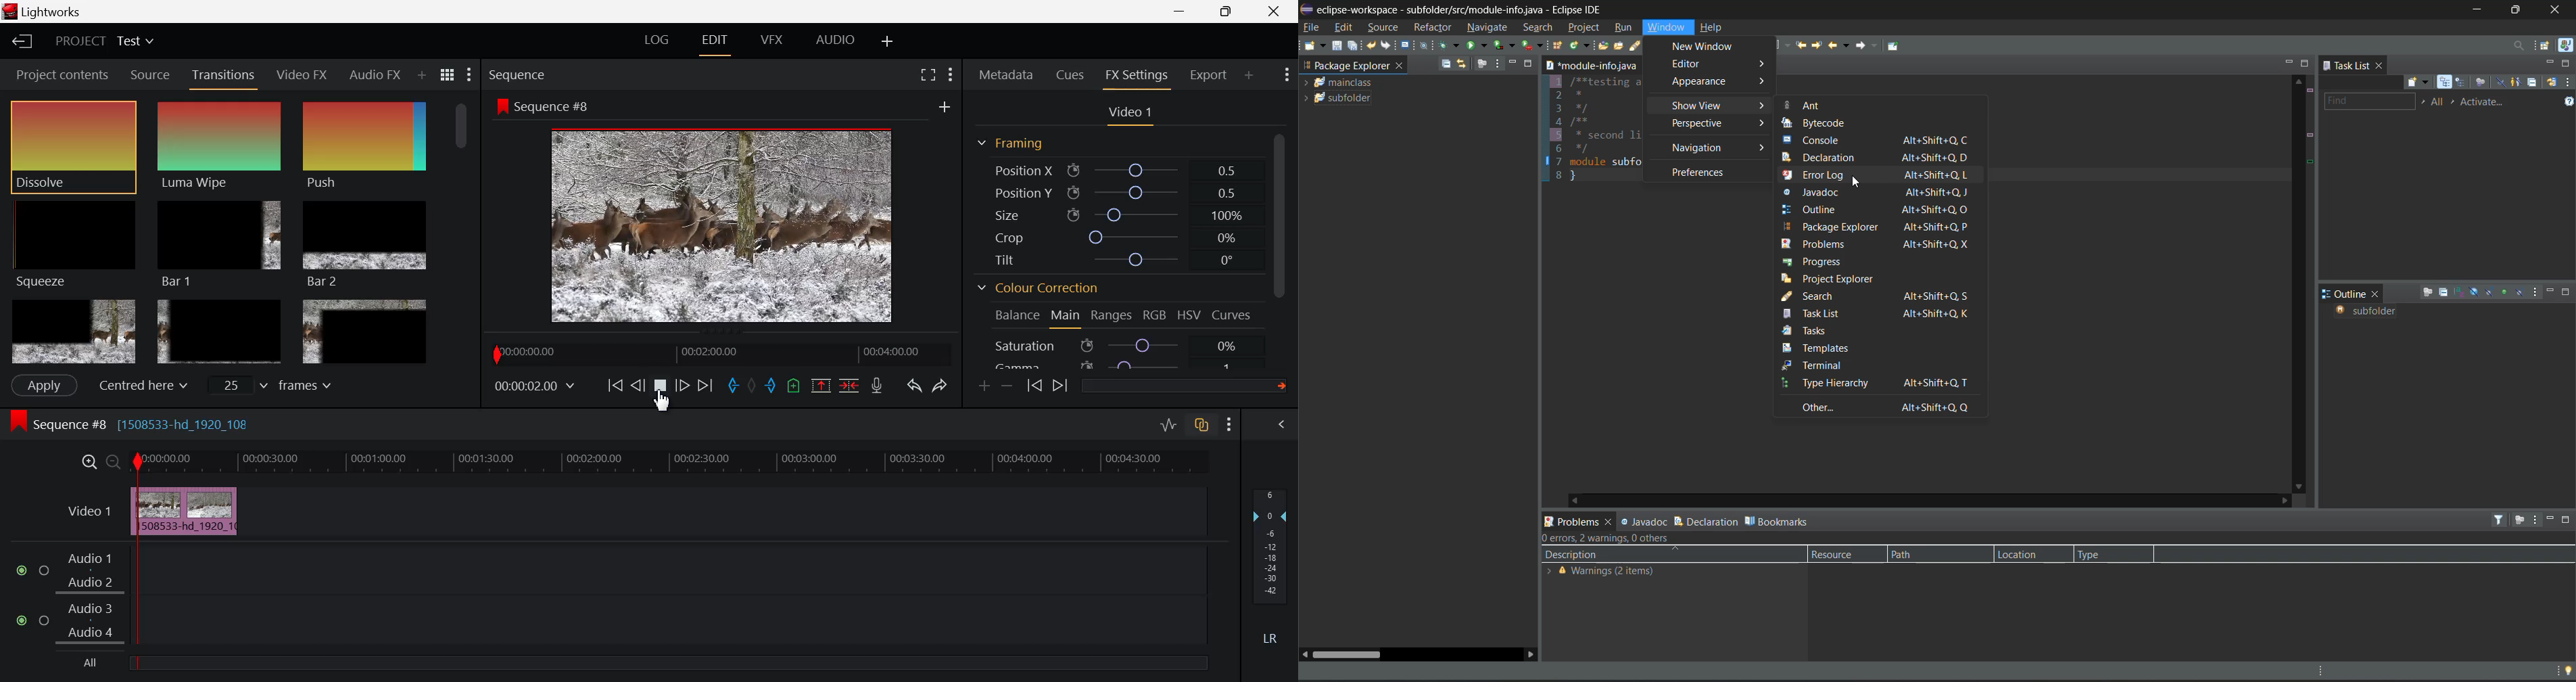 The height and width of the screenshot is (700, 2576). What do you see at coordinates (2445, 292) in the screenshot?
I see `collapse all` at bounding box center [2445, 292].